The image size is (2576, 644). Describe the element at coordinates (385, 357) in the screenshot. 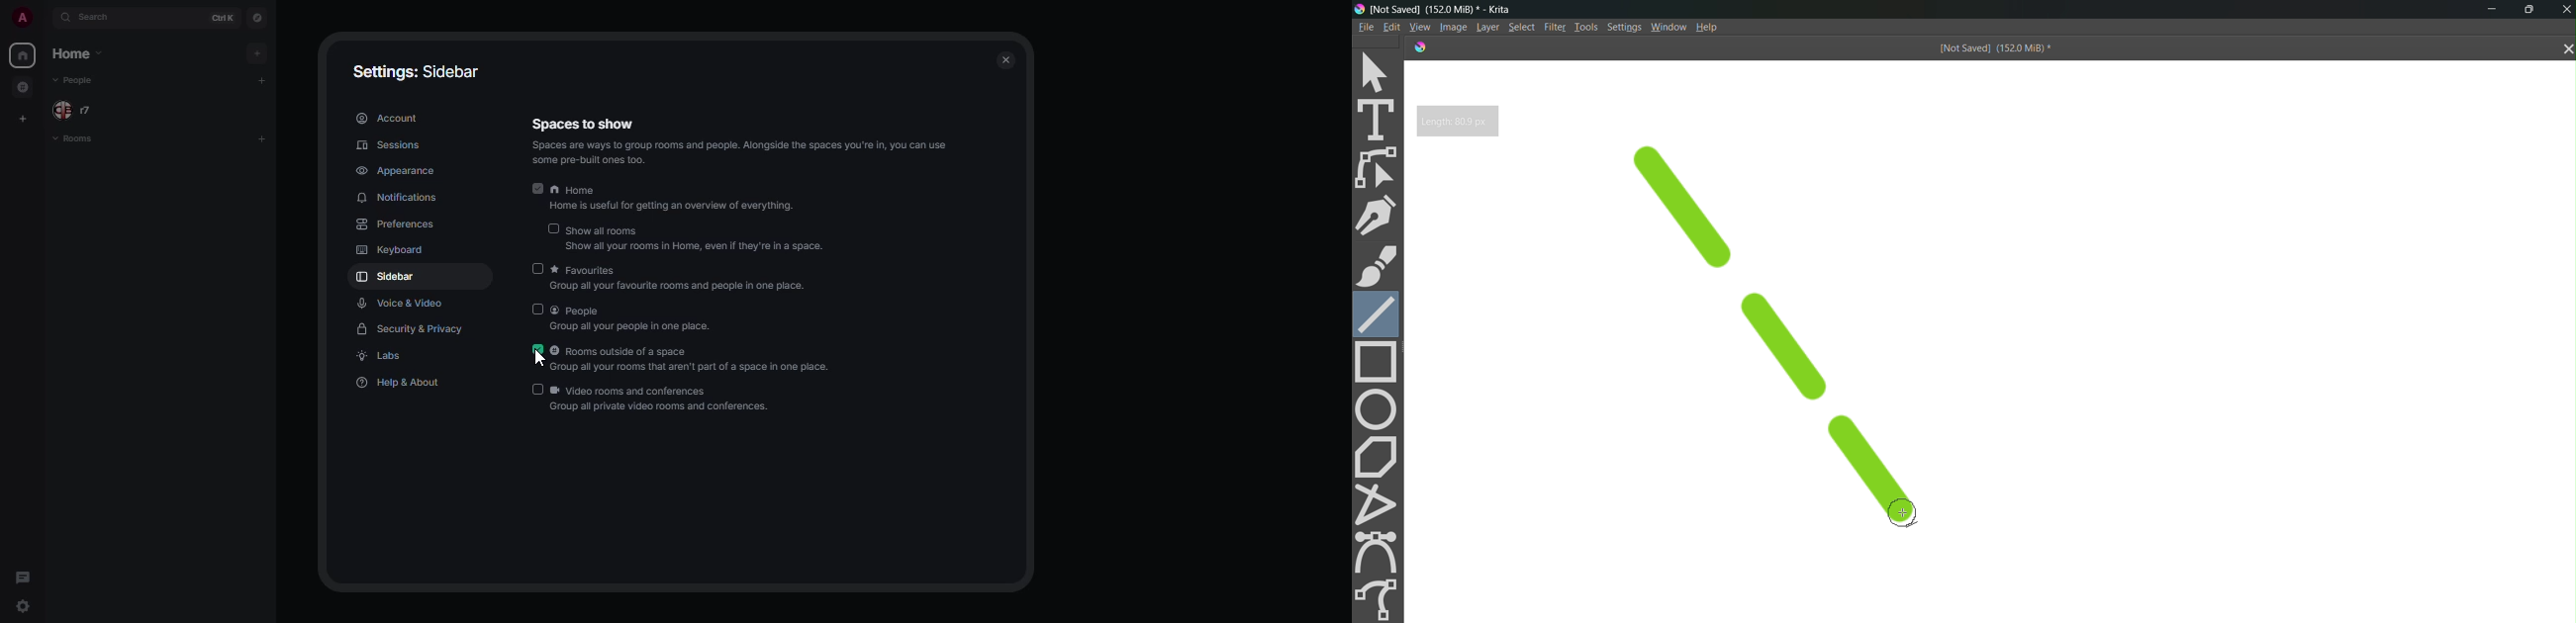

I see `labs` at that location.